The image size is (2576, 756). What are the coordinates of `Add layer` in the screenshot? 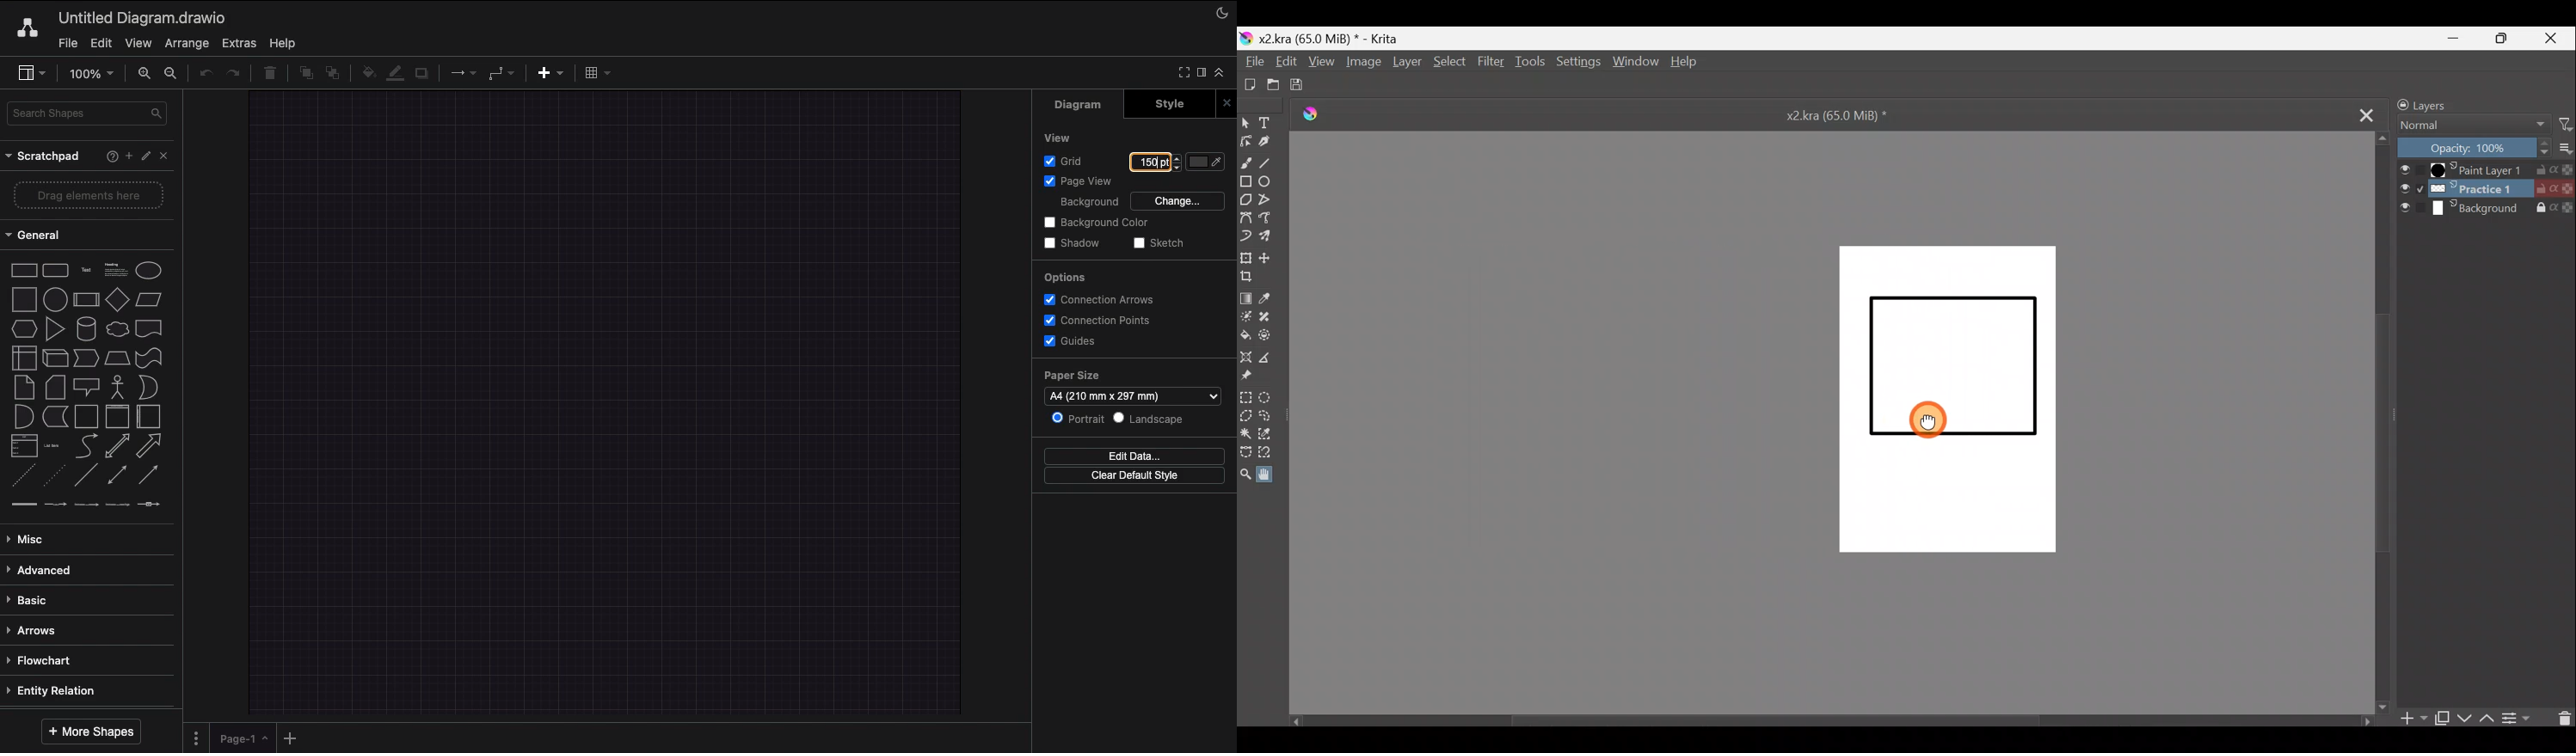 It's located at (2408, 718).